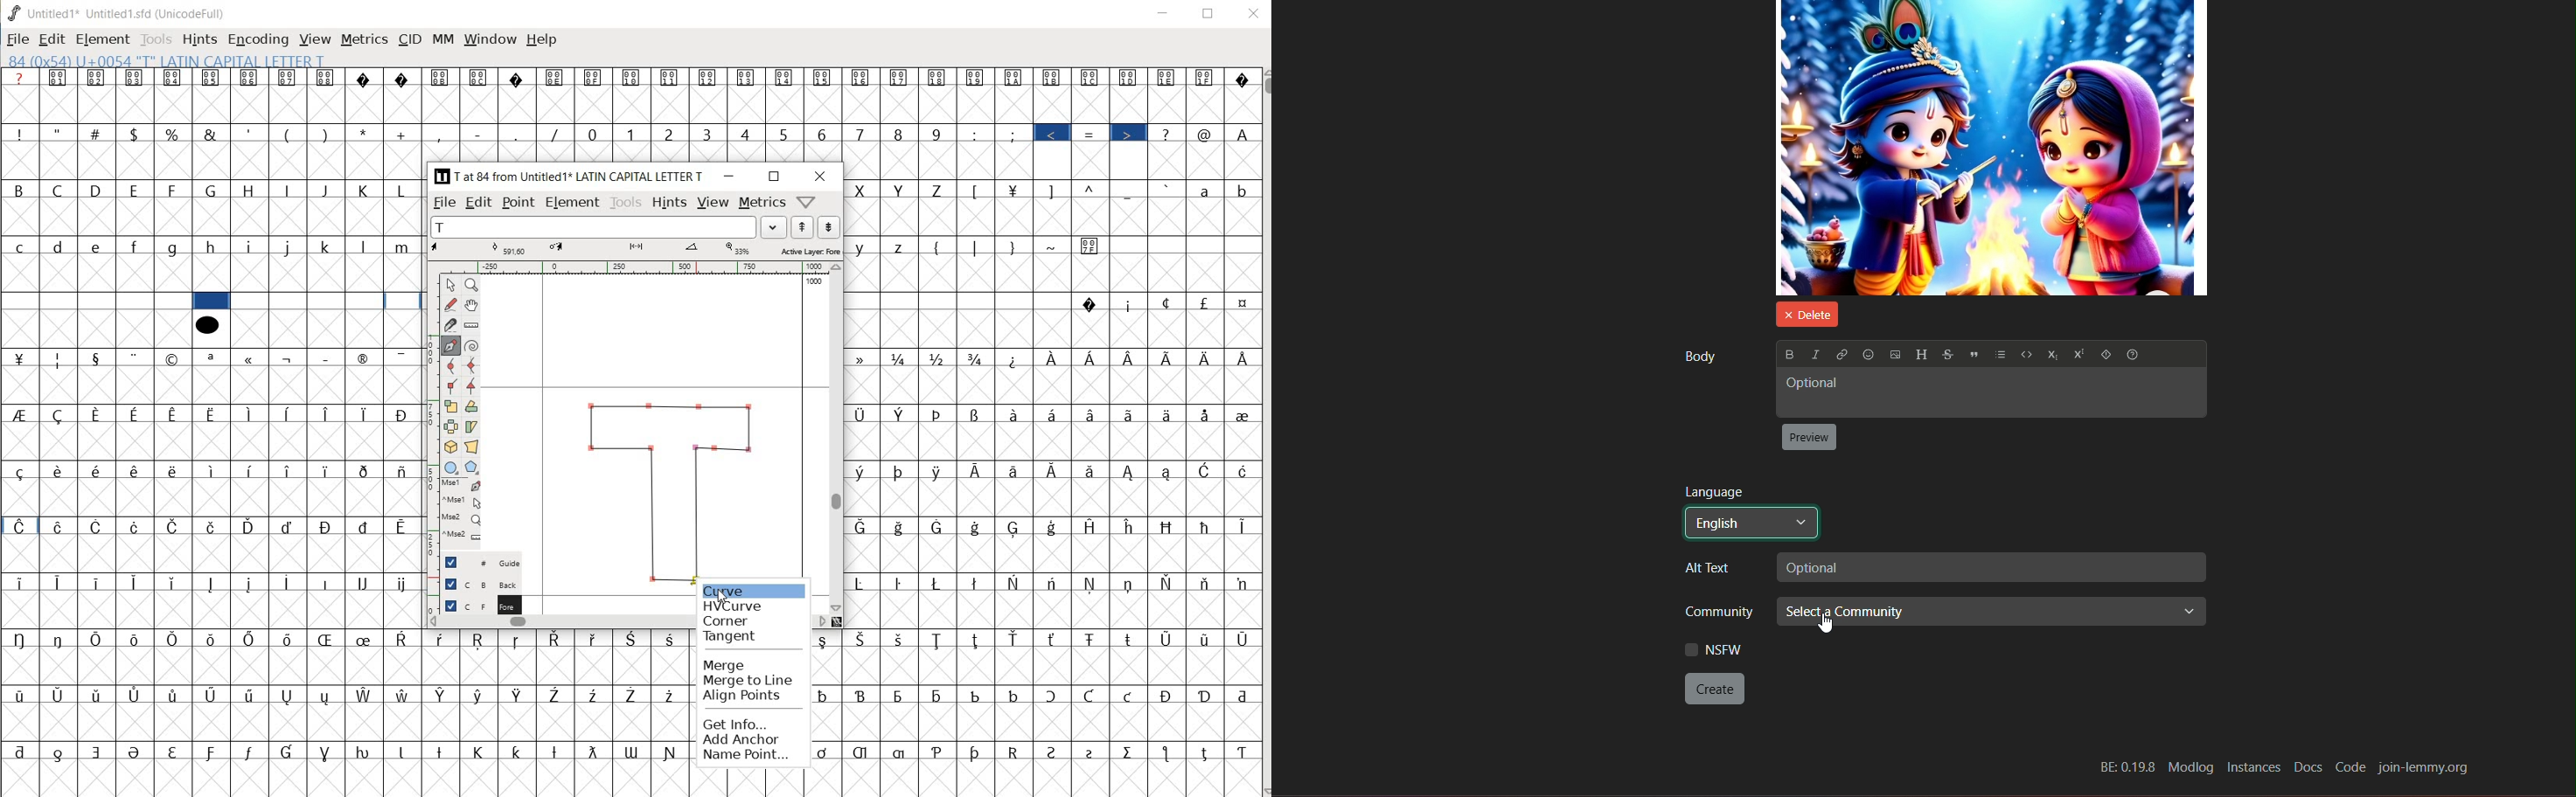  What do you see at coordinates (673, 695) in the screenshot?
I see `Symbol` at bounding box center [673, 695].